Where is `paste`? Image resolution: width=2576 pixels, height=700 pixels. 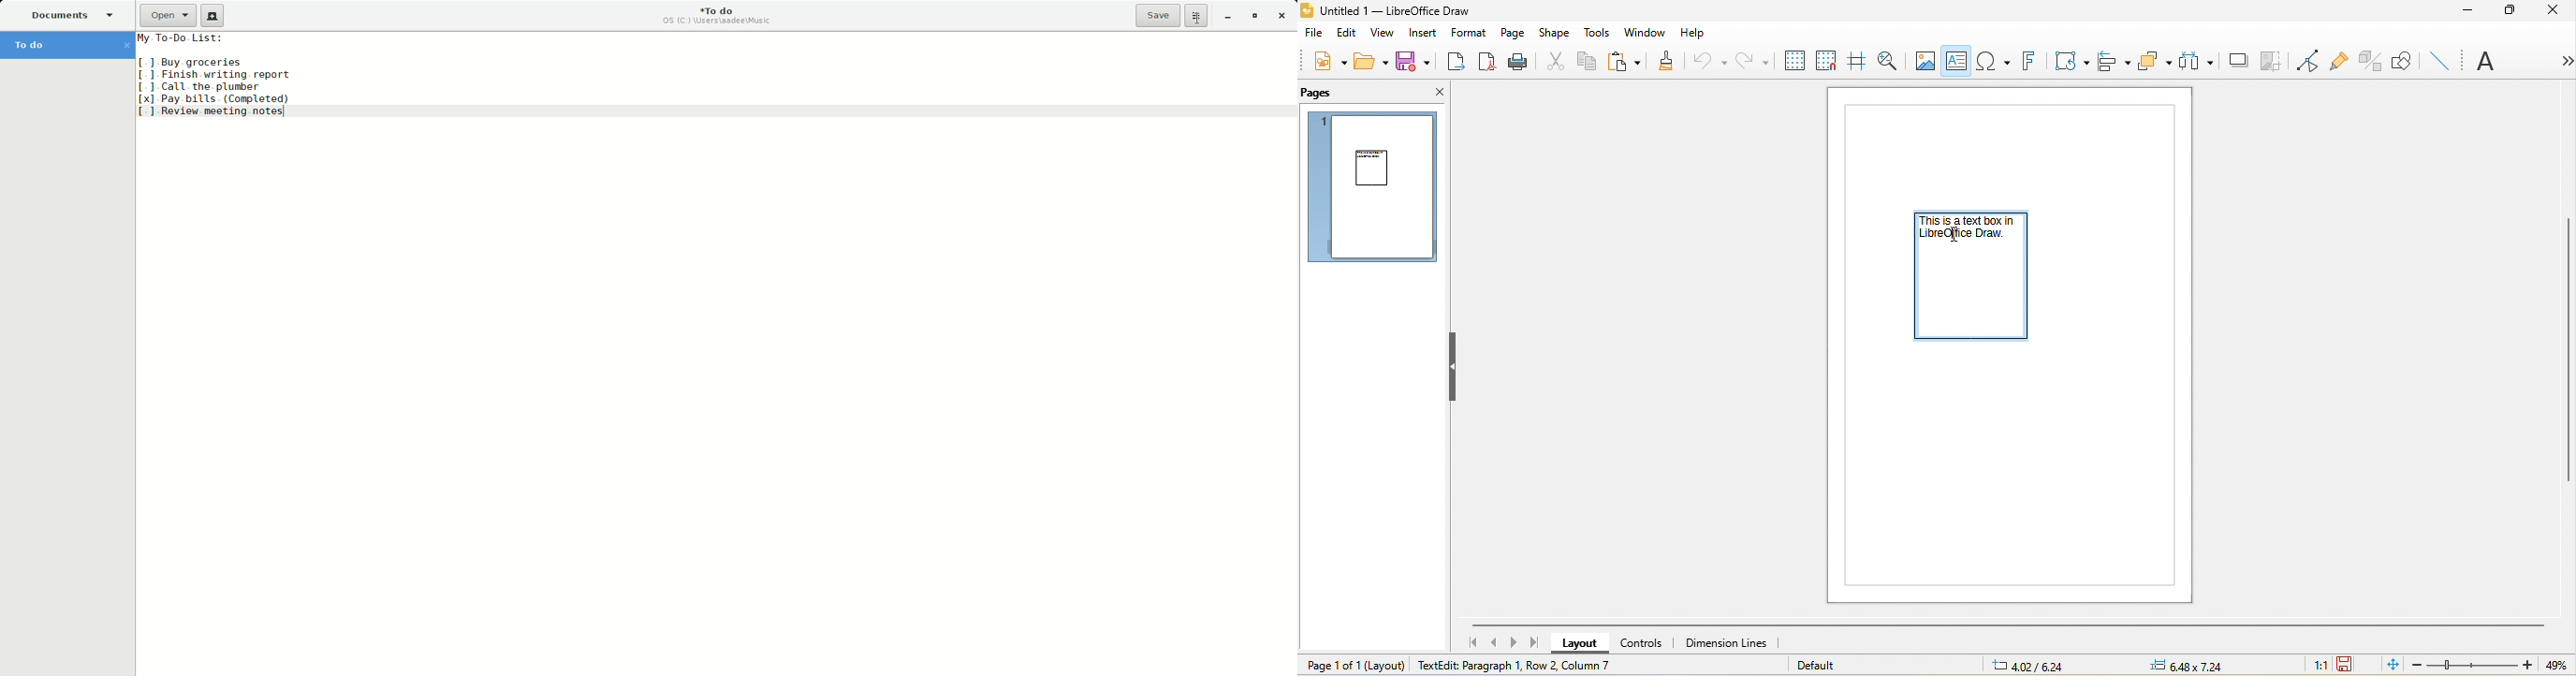 paste is located at coordinates (1628, 61).